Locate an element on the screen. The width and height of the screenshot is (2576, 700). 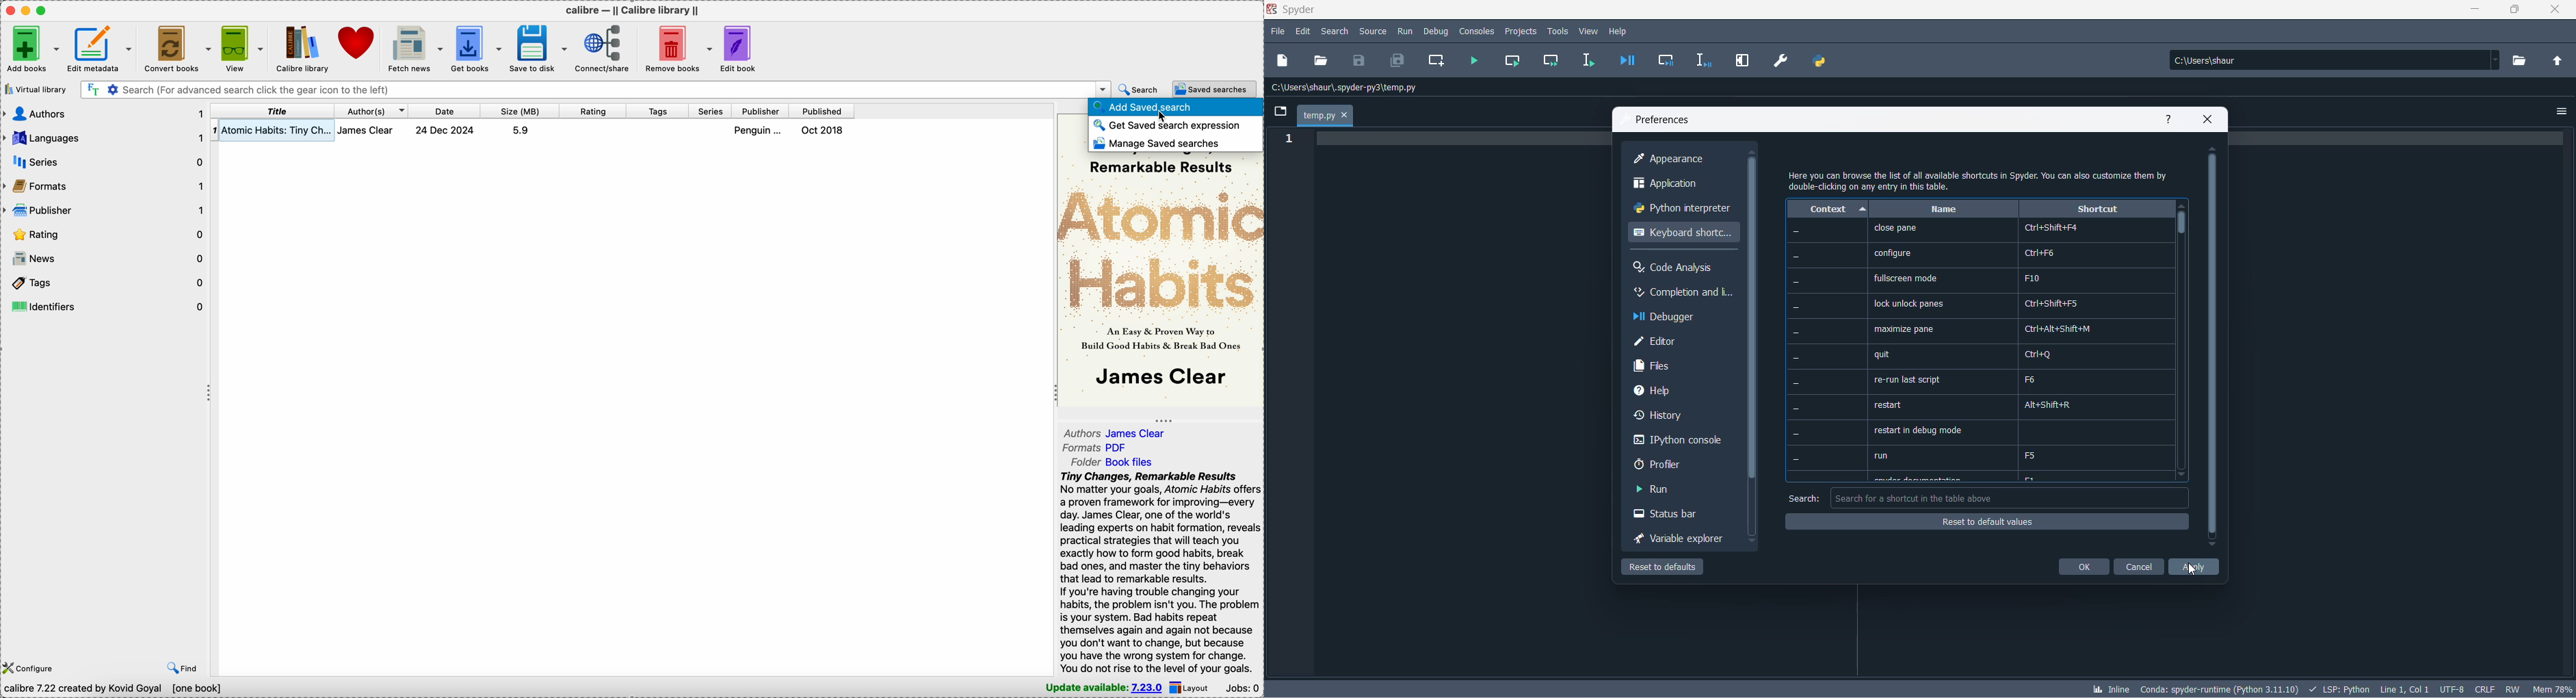
MAXIMIZE CURRENT PANE is located at coordinates (1741, 62).